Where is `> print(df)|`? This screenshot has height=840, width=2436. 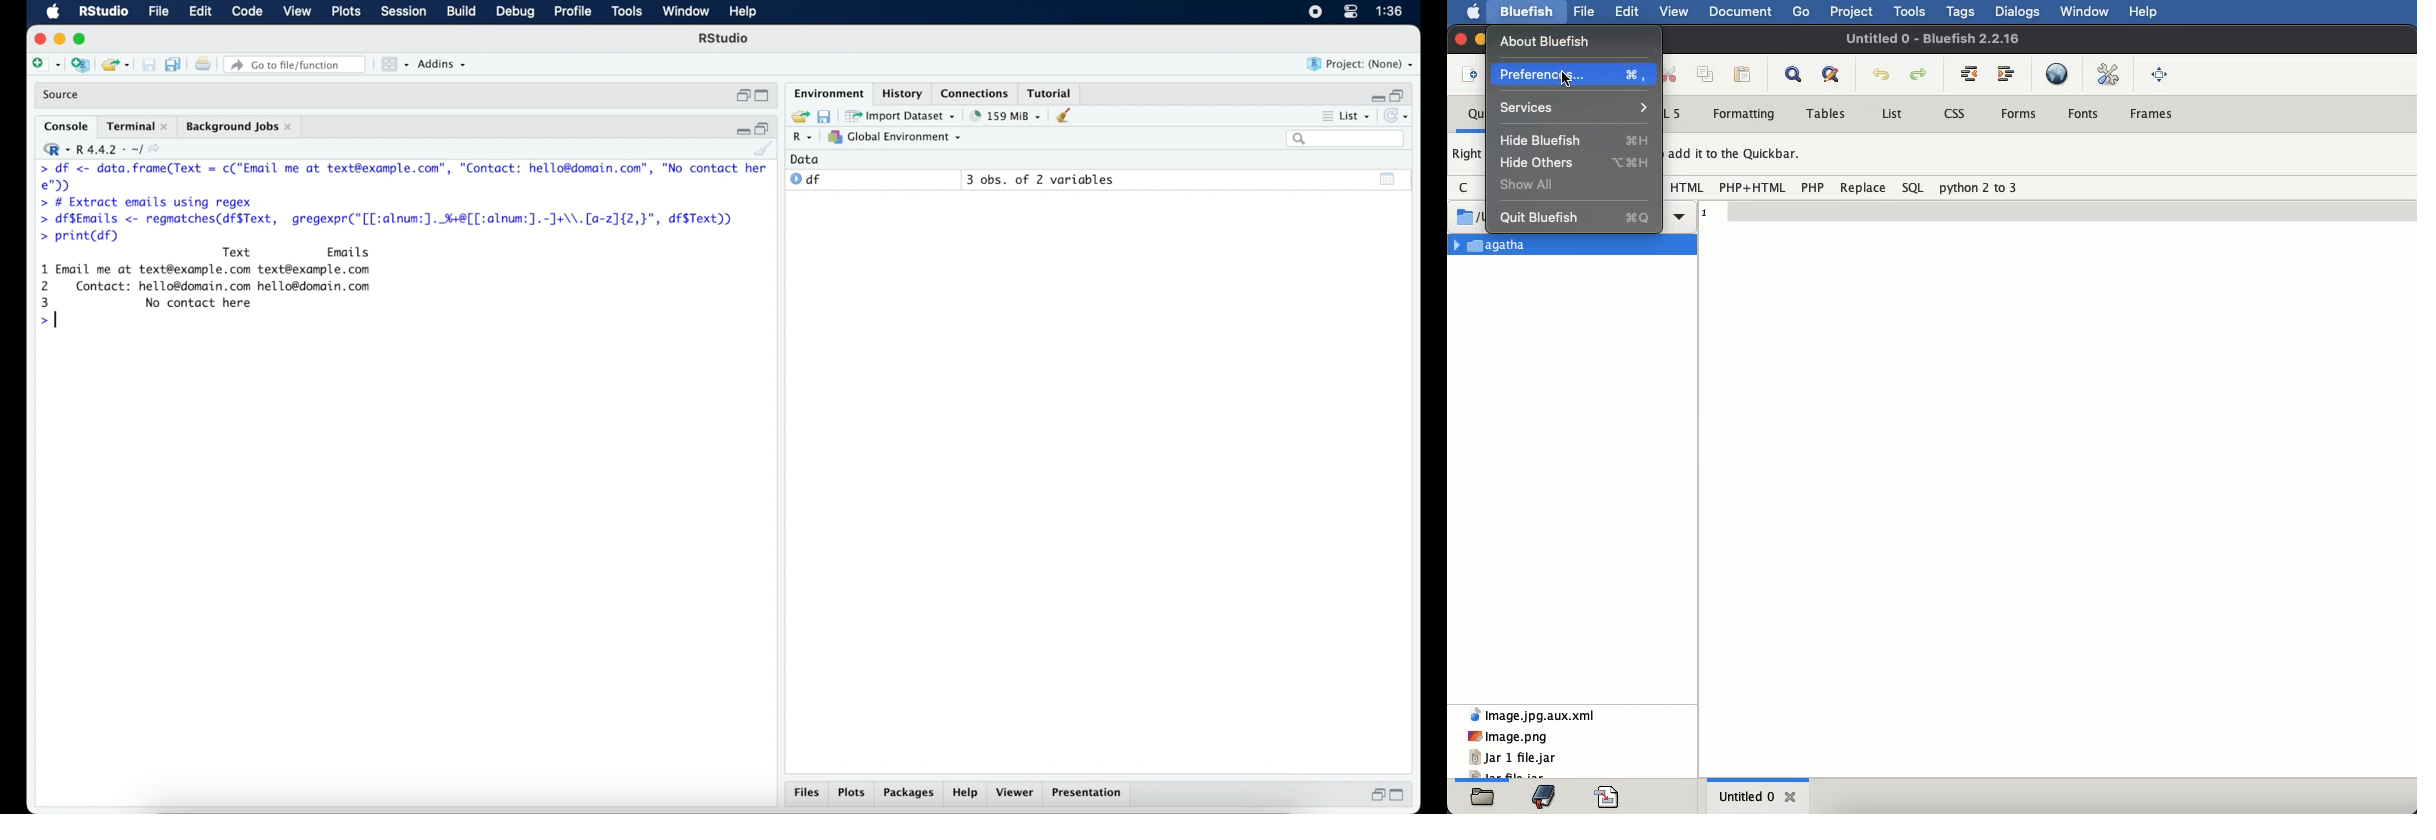
> print(df)| is located at coordinates (78, 237).